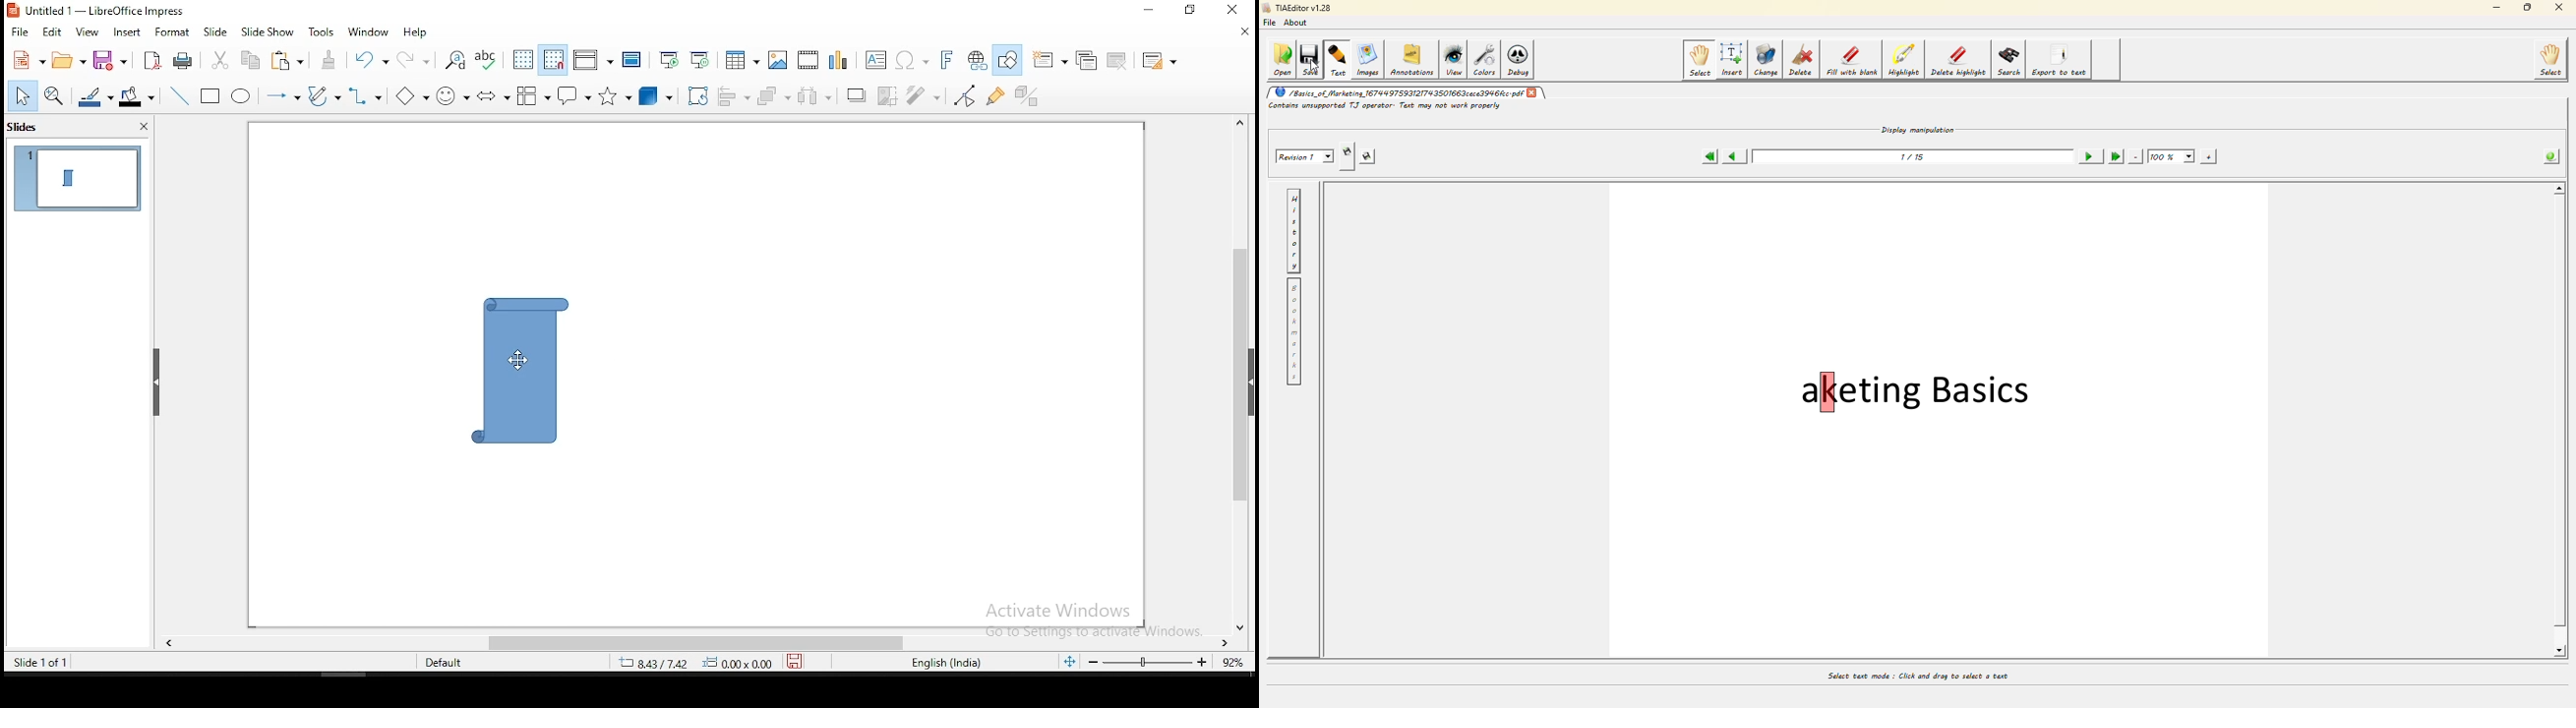 The width and height of the screenshot is (2576, 728). What do you see at coordinates (779, 60) in the screenshot?
I see `image` at bounding box center [779, 60].